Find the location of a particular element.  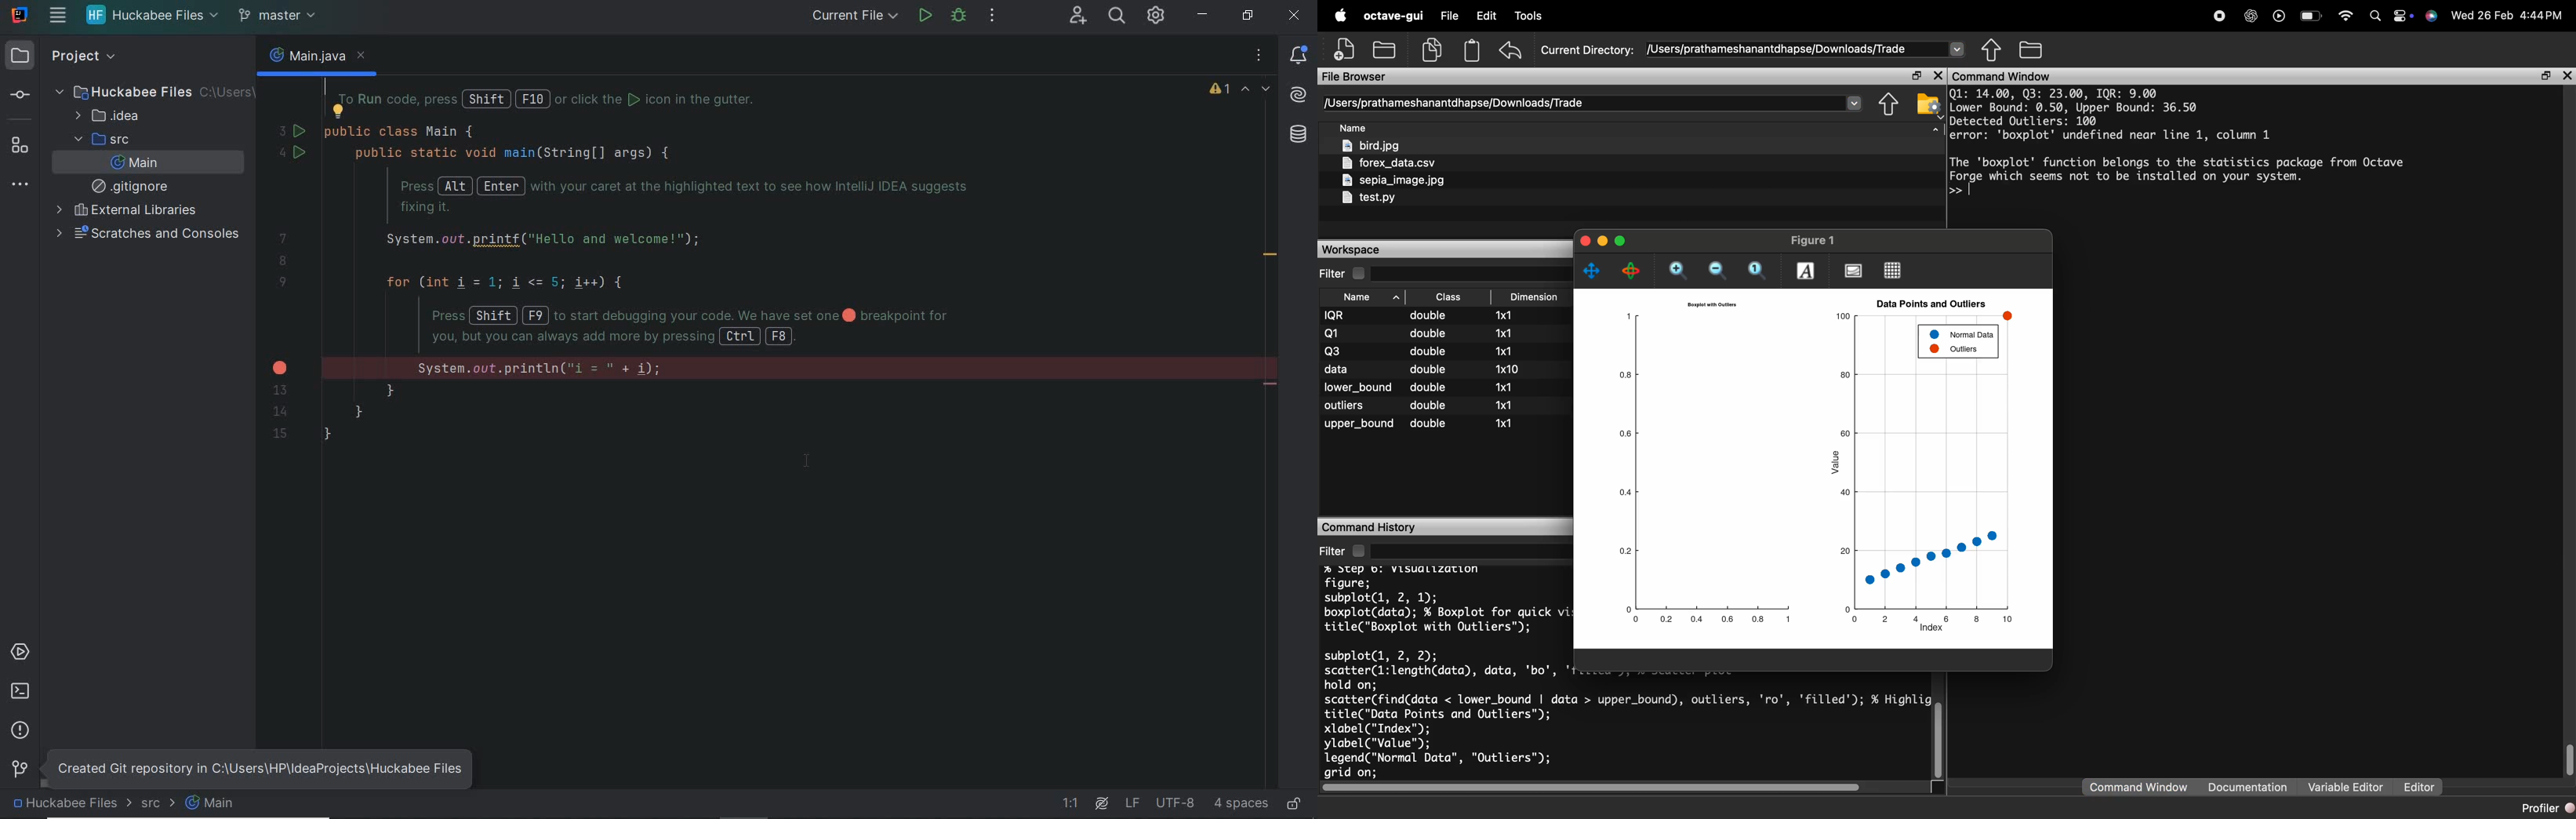

version control is located at coordinates (293, 16).